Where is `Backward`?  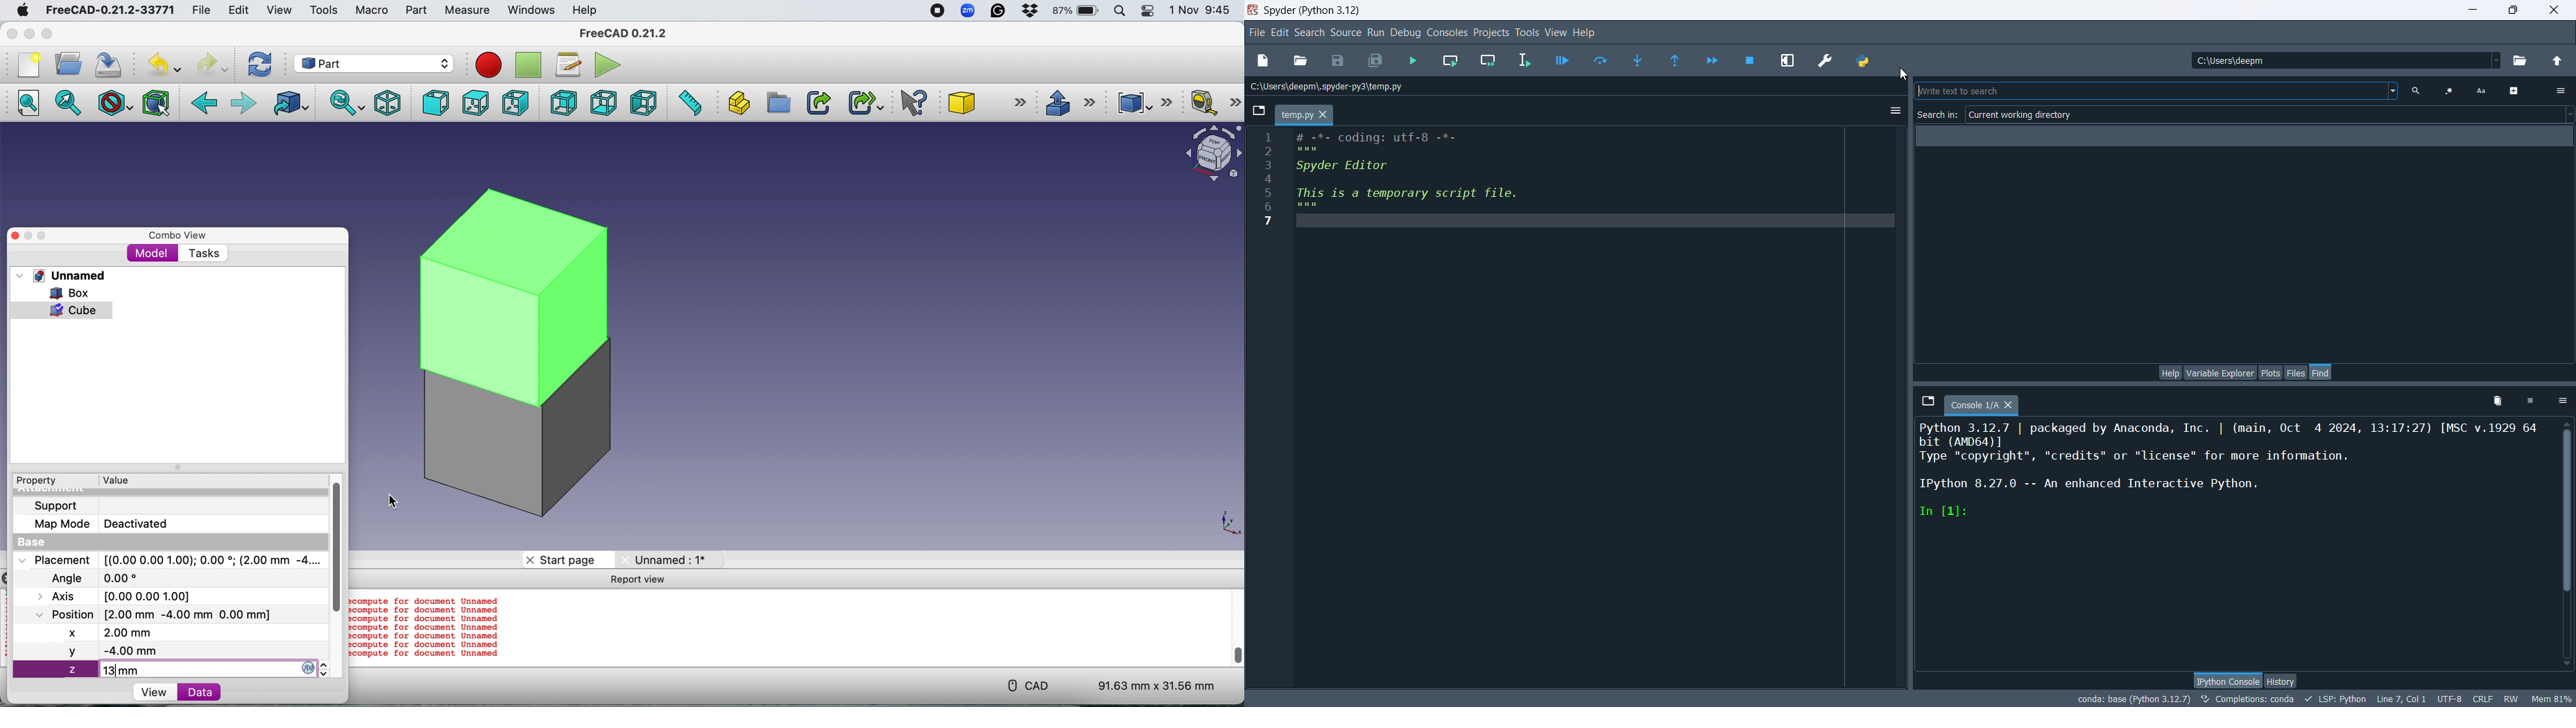 Backward is located at coordinates (205, 104).